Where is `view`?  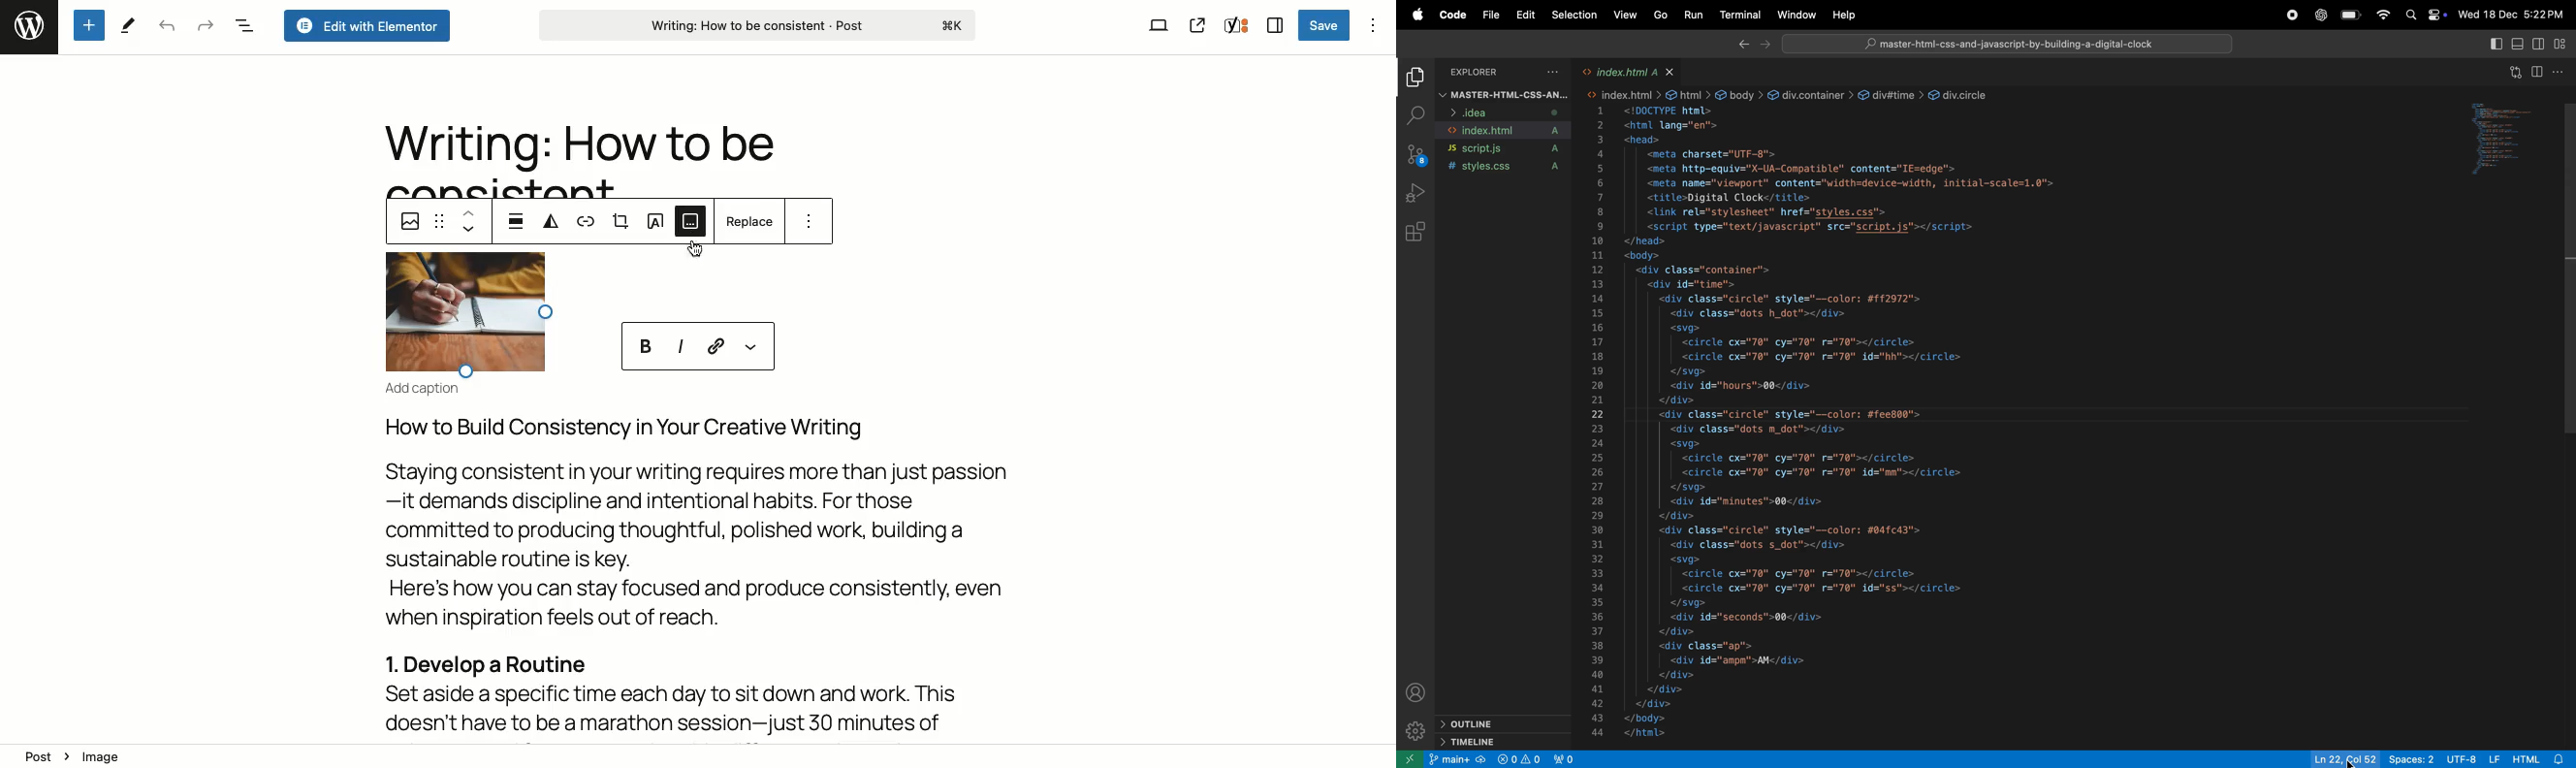
view is located at coordinates (1626, 16).